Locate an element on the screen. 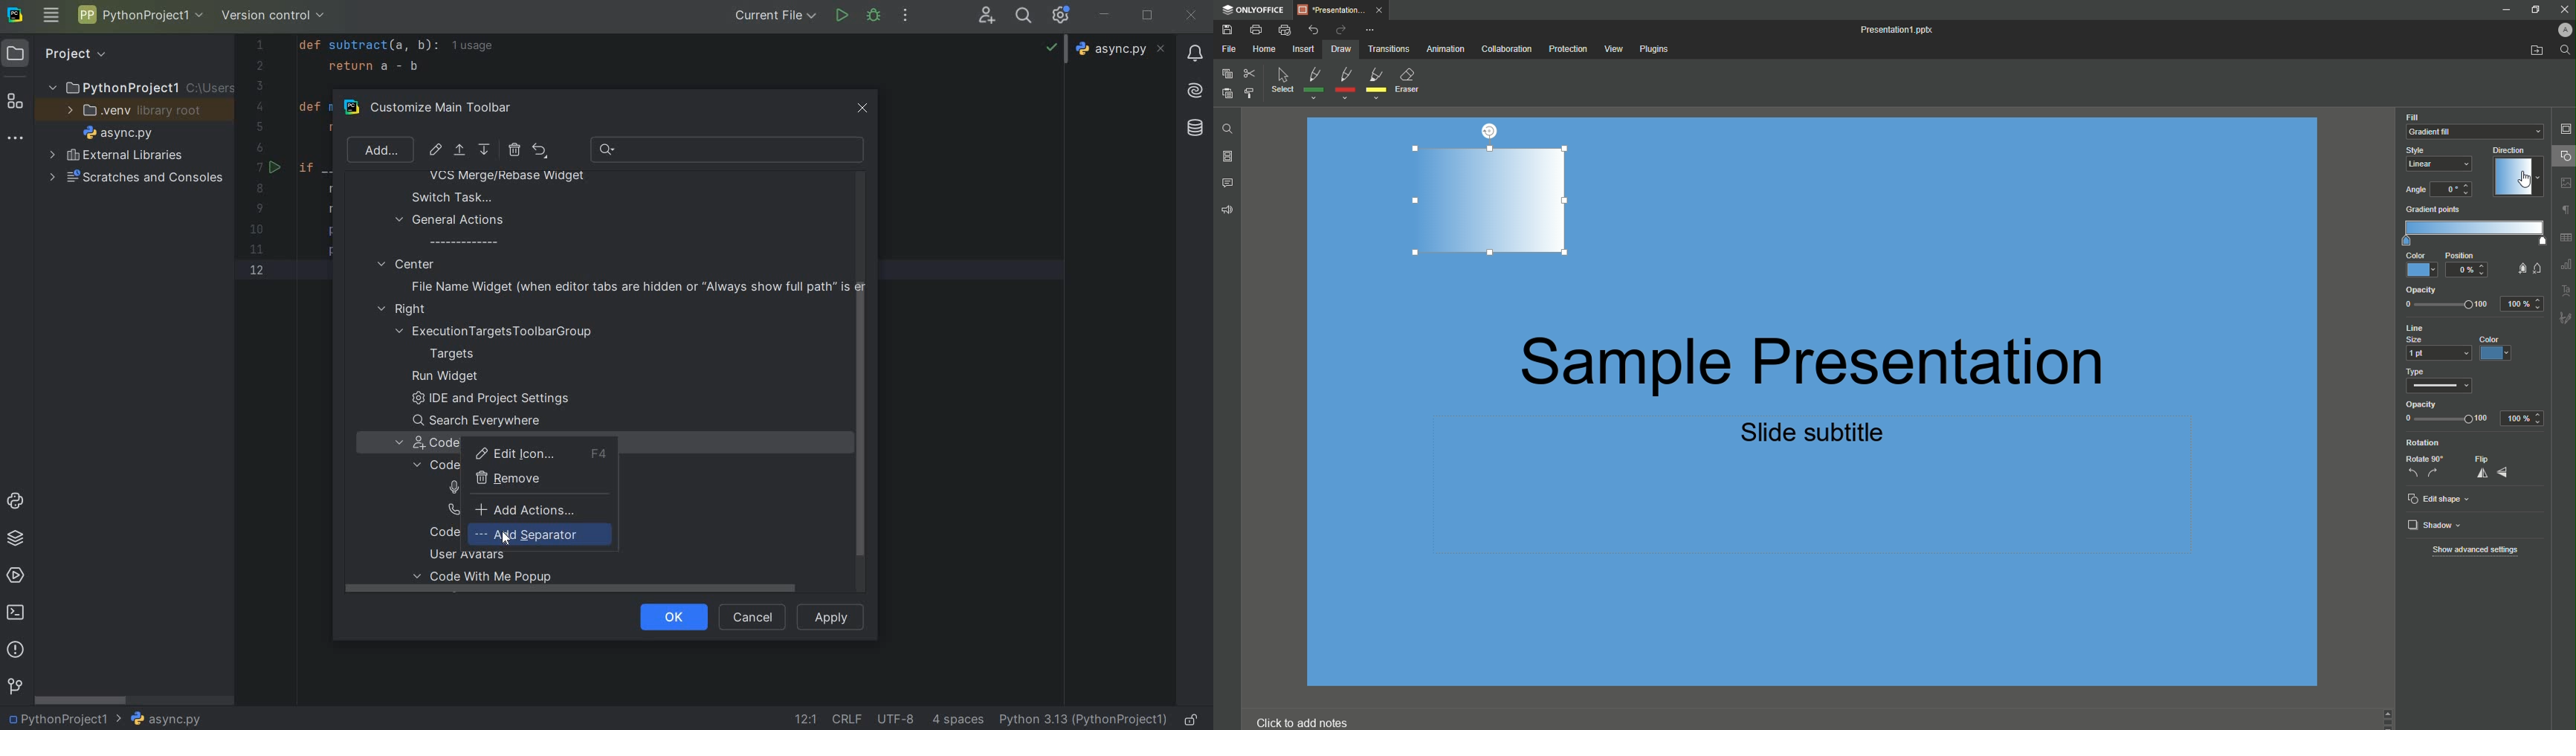  SCROLLBAR is located at coordinates (82, 699).